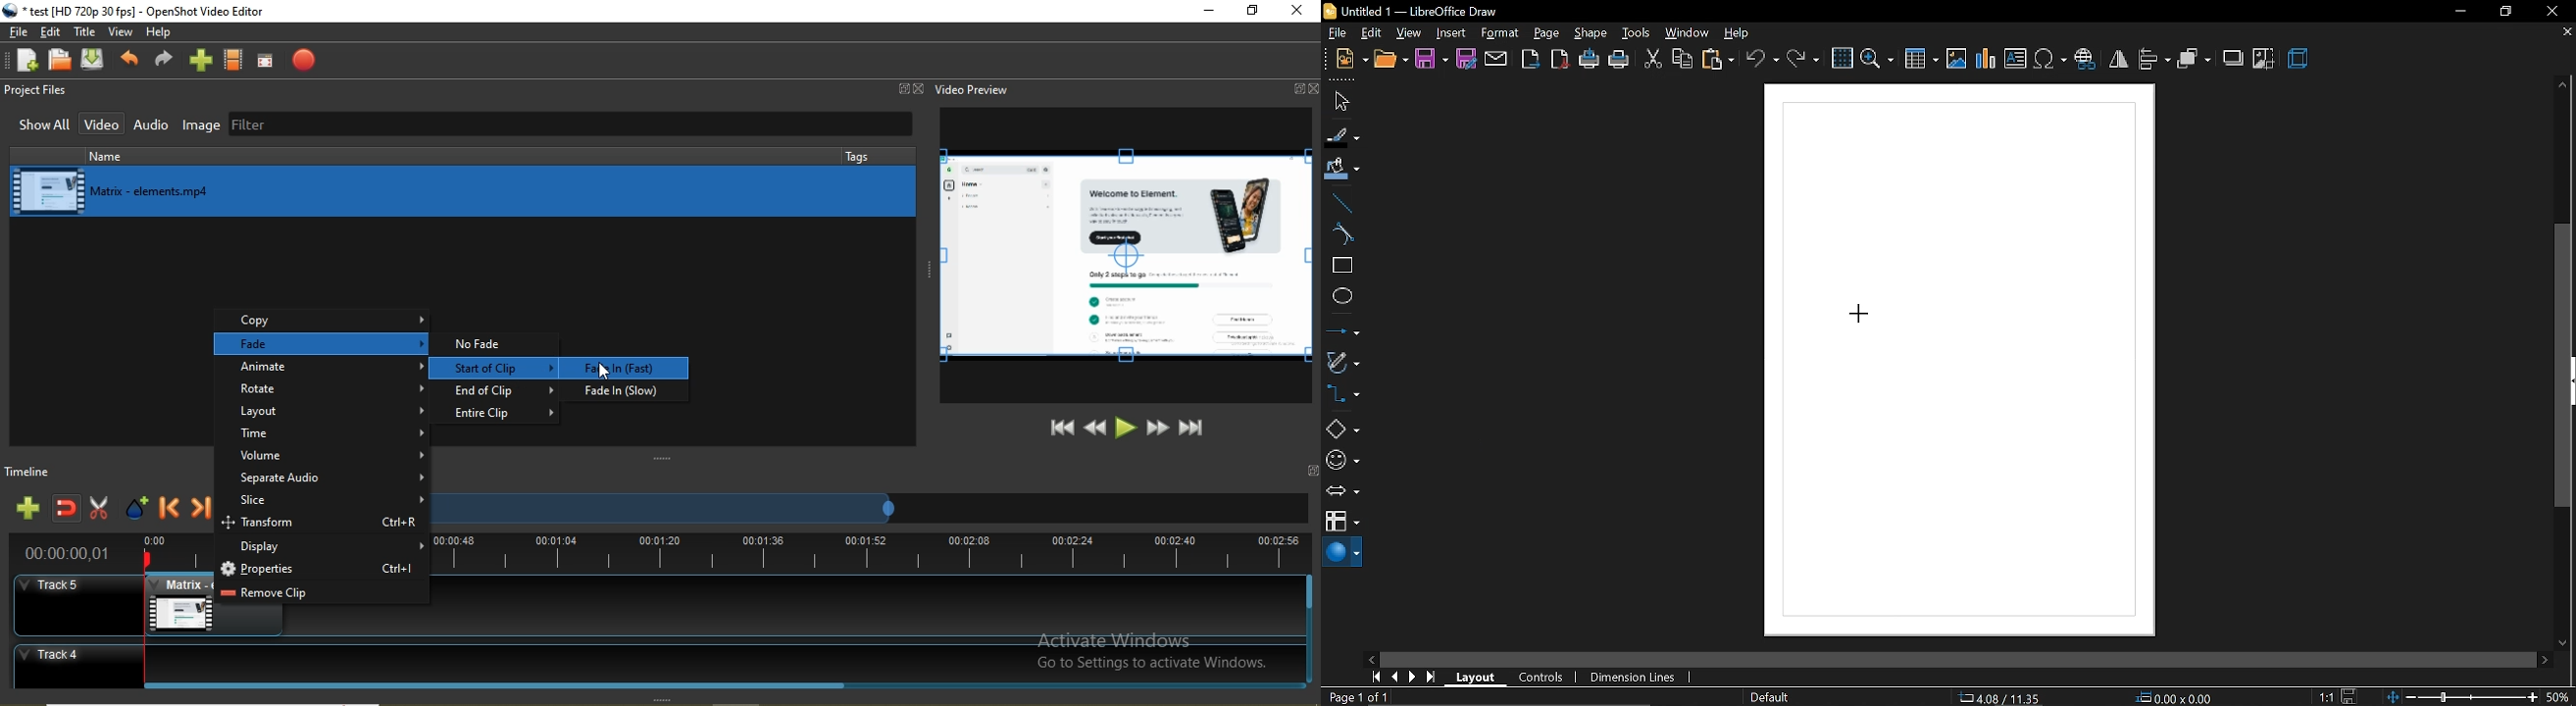 This screenshot has height=728, width=2576. Describe the element at coordinates (2049, 59) in the screenshot. I see `insert symbol` at that location.